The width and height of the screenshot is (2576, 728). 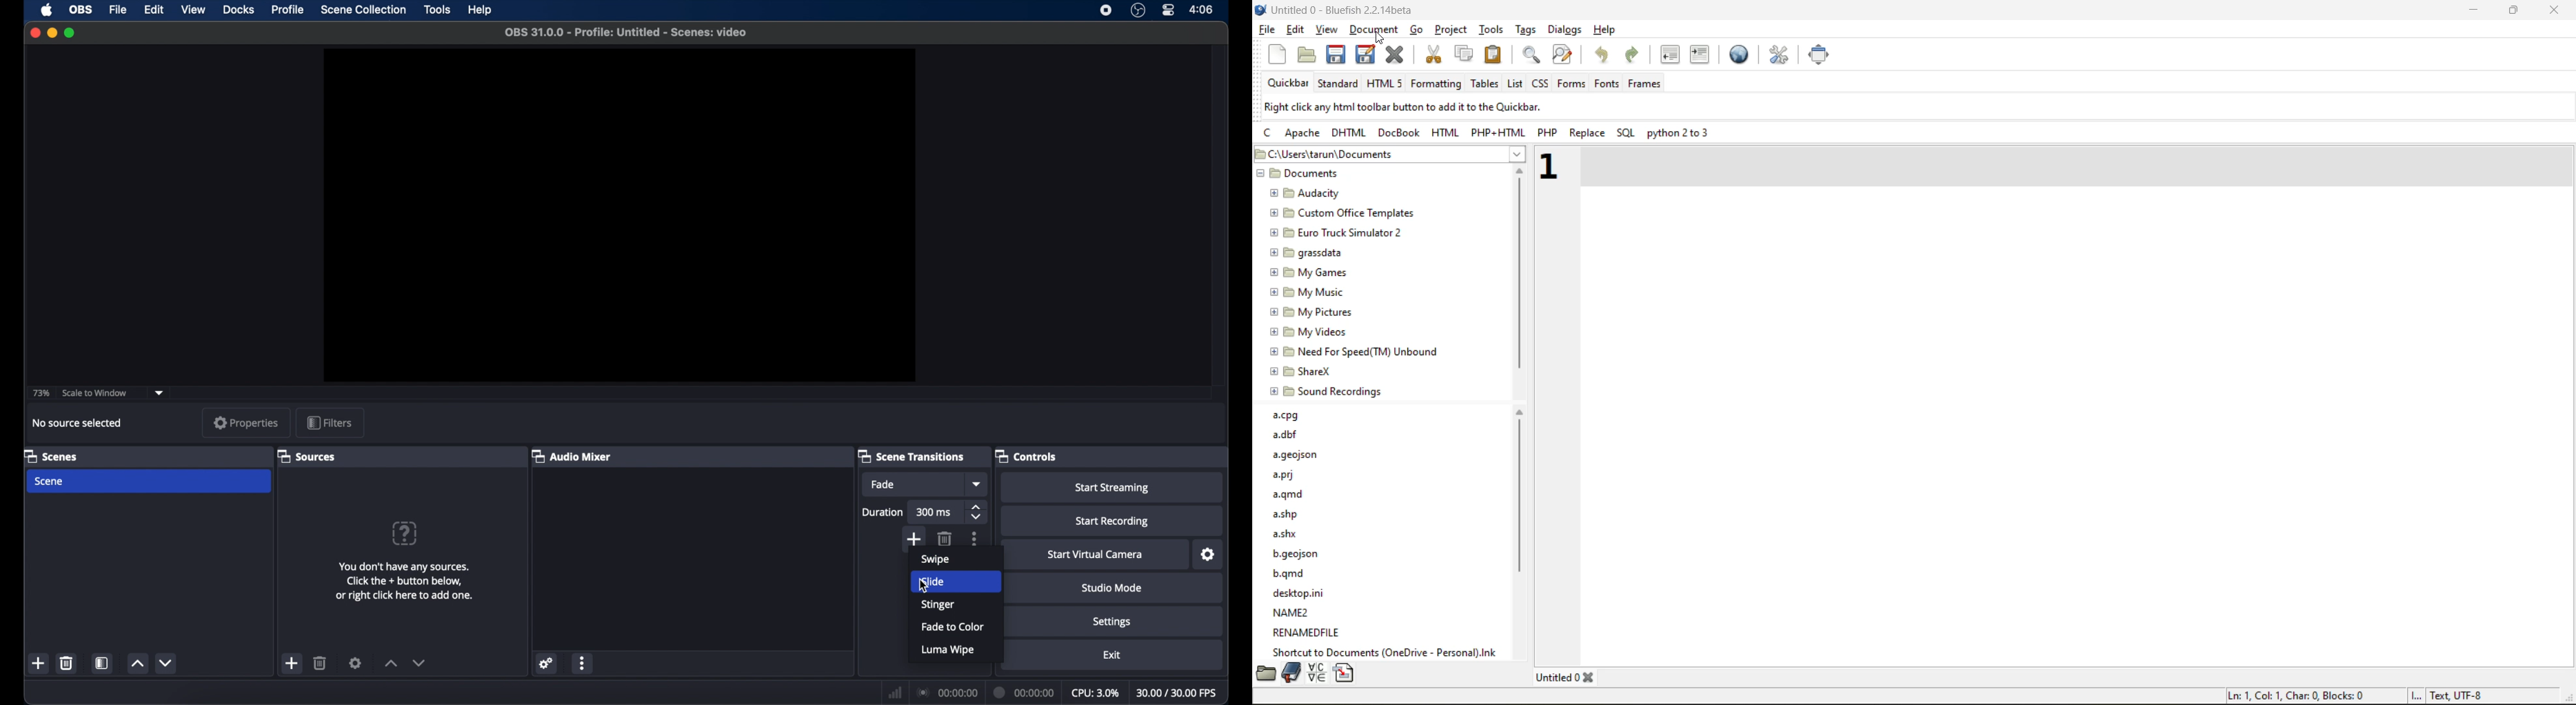 What do you see at coordinates (1352, 132) in the screenshot?
I see `html` at bounding box center [1352, 132].